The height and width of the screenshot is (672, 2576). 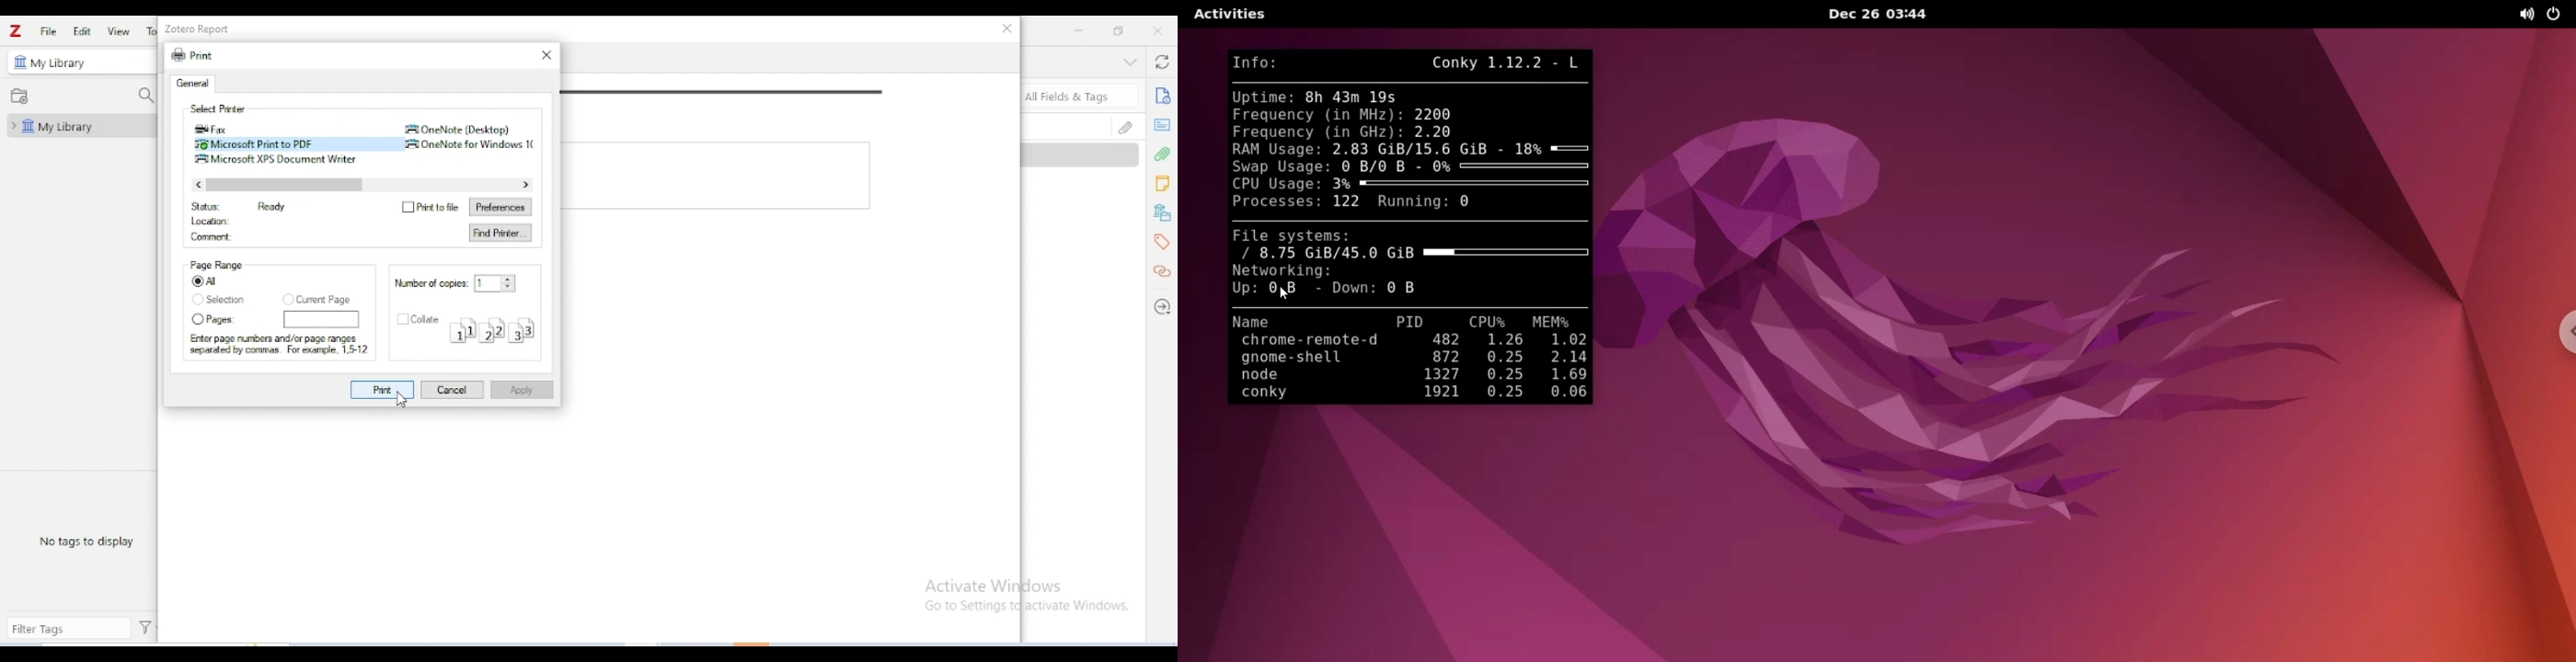 I want to click on attachments, so click(x=1125, y=127).